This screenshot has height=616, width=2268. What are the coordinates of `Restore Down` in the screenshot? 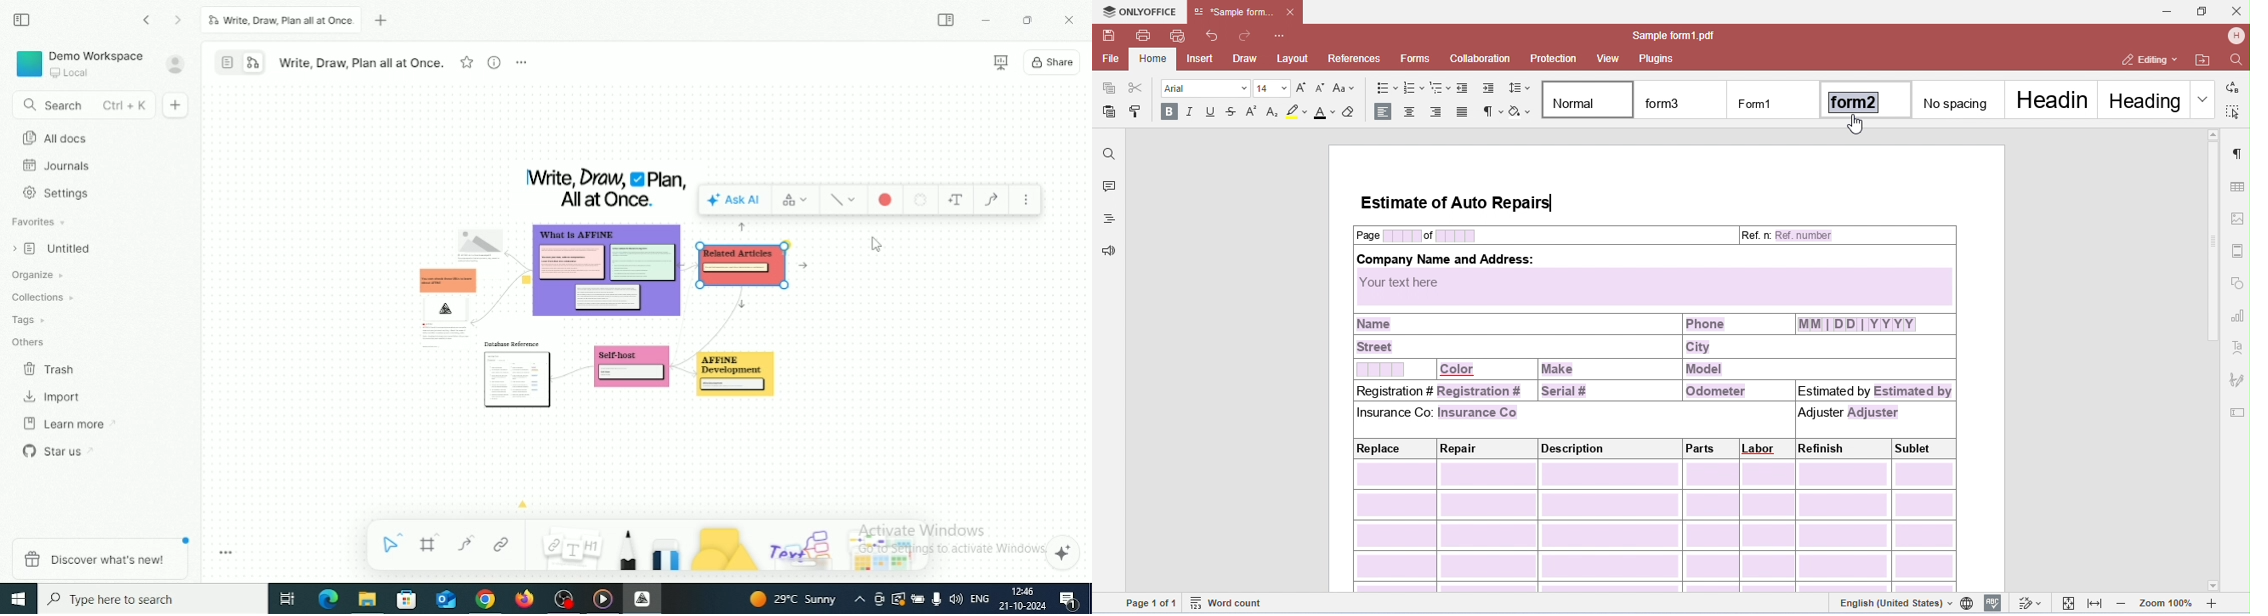 It's located at (1029, 20).